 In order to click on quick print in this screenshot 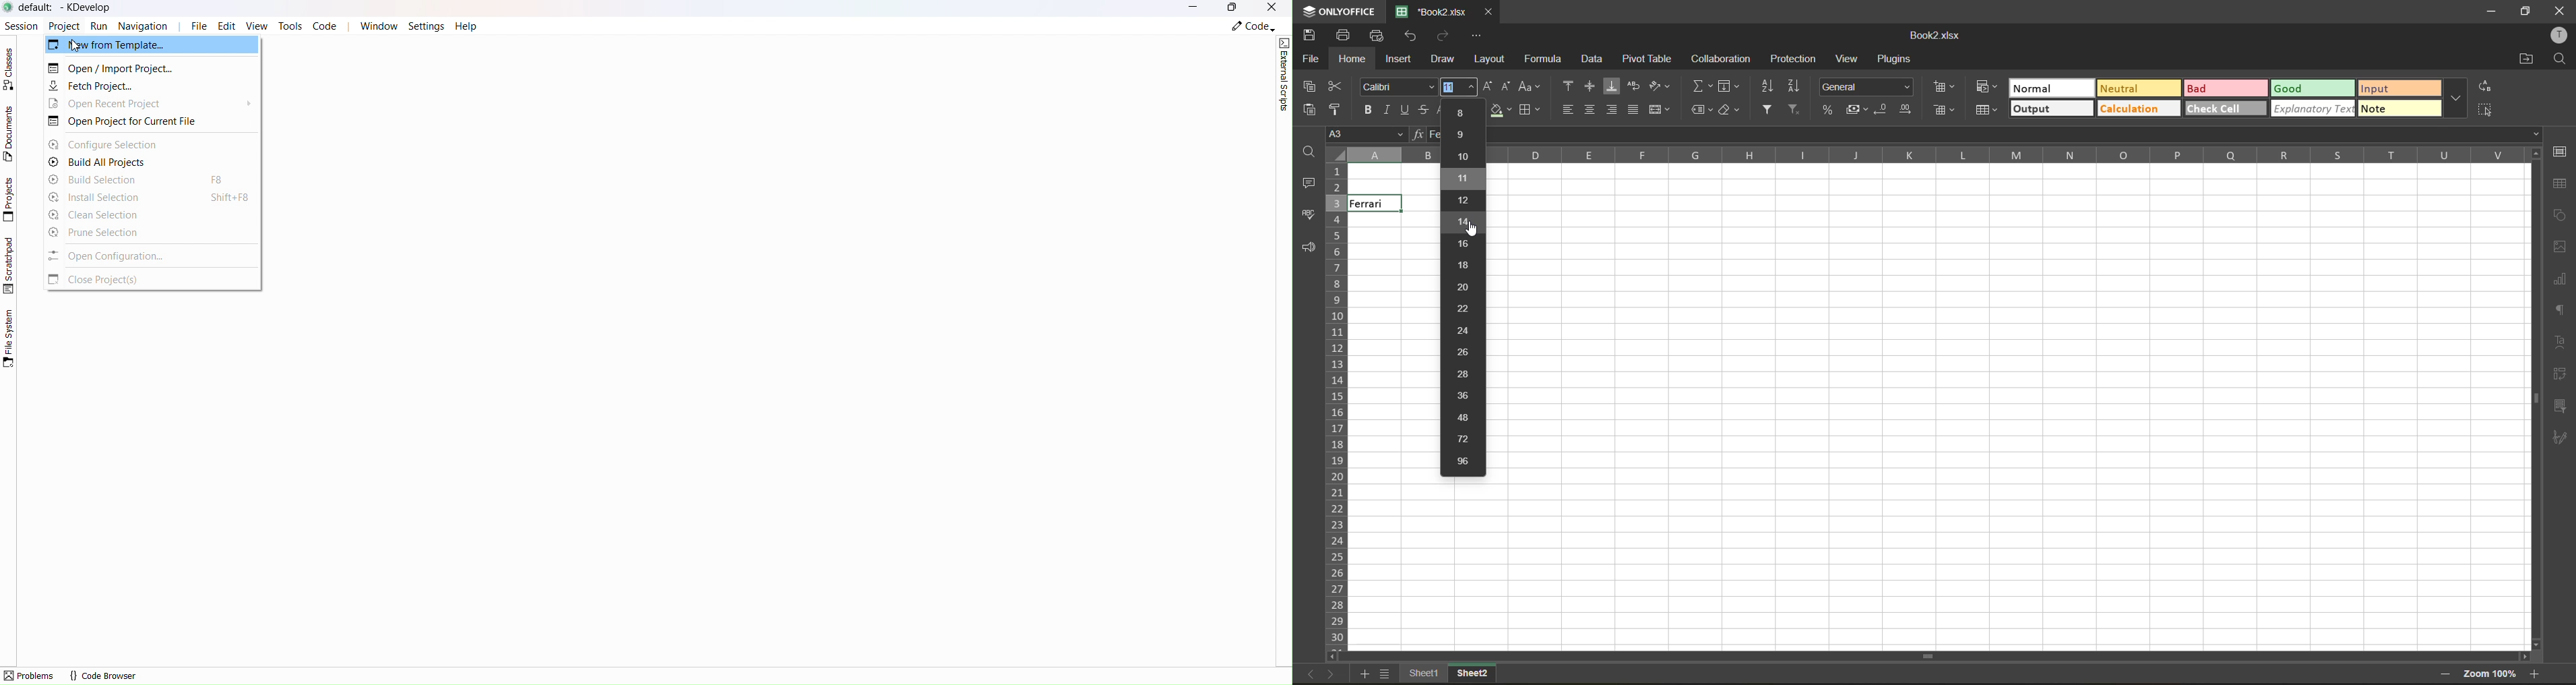, I will do `click(1378, 35)`.